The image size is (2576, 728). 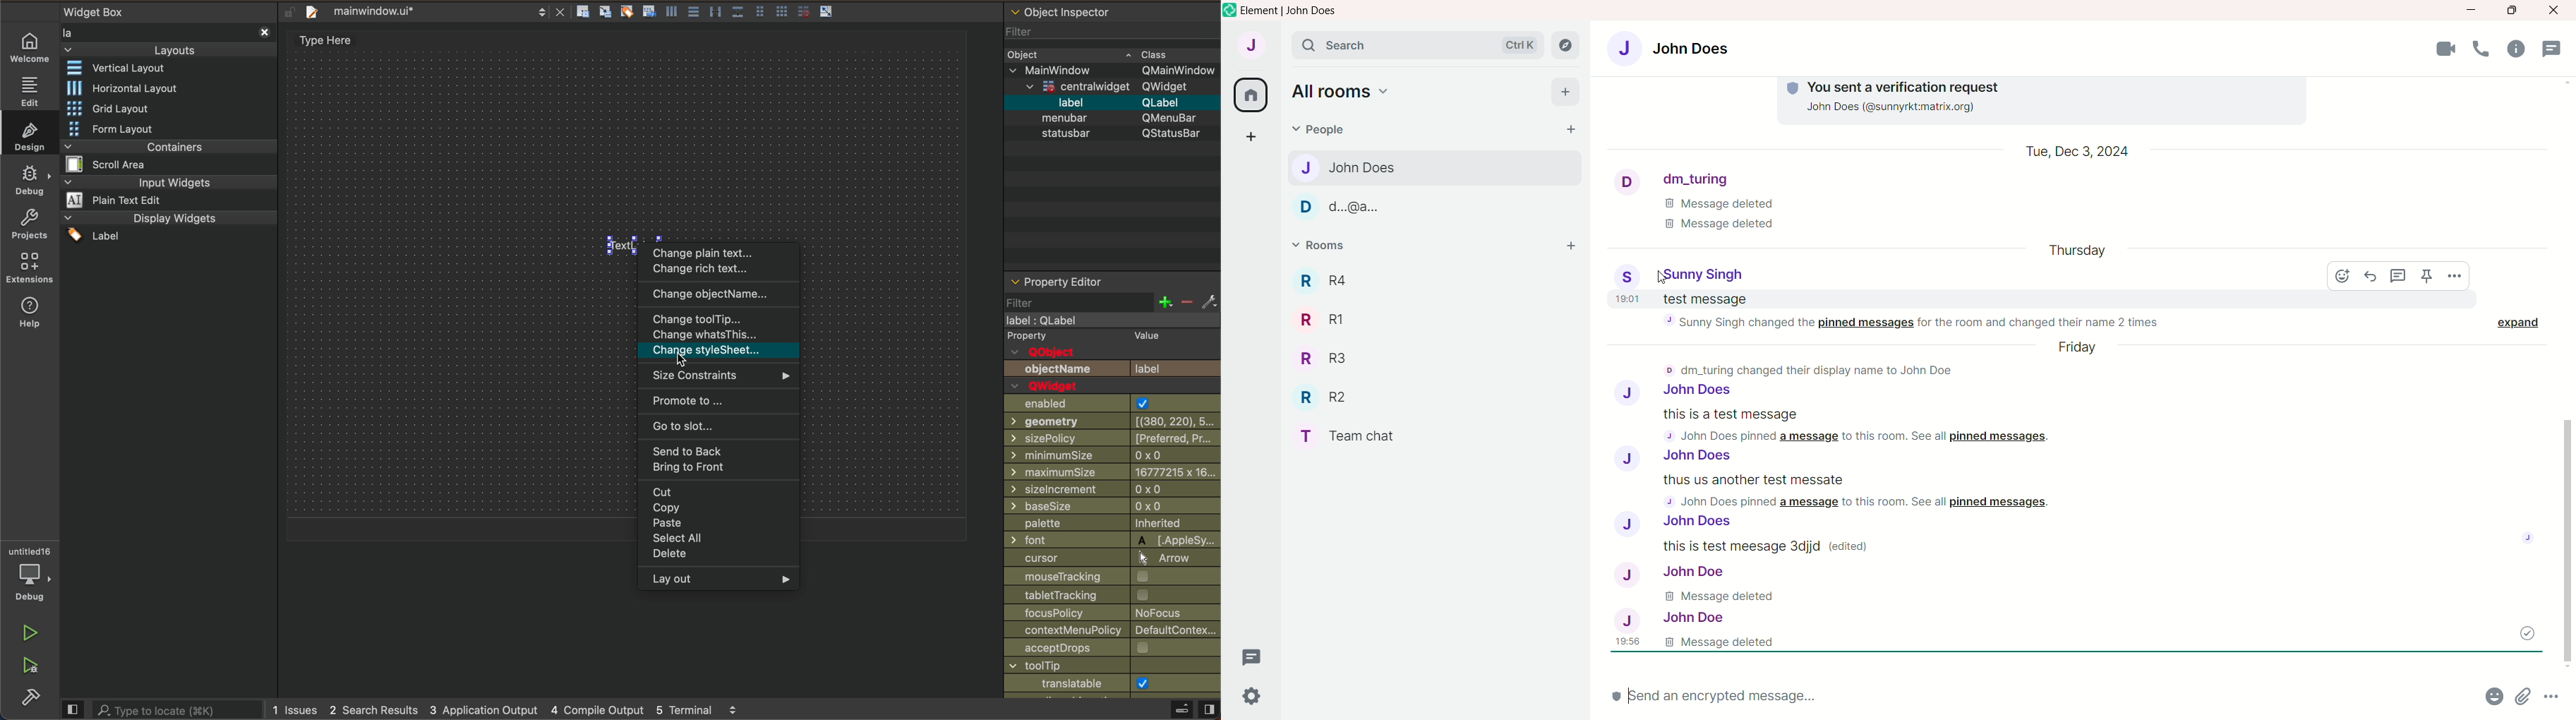 I want to click on message sent, so click(x=2529, y=634).